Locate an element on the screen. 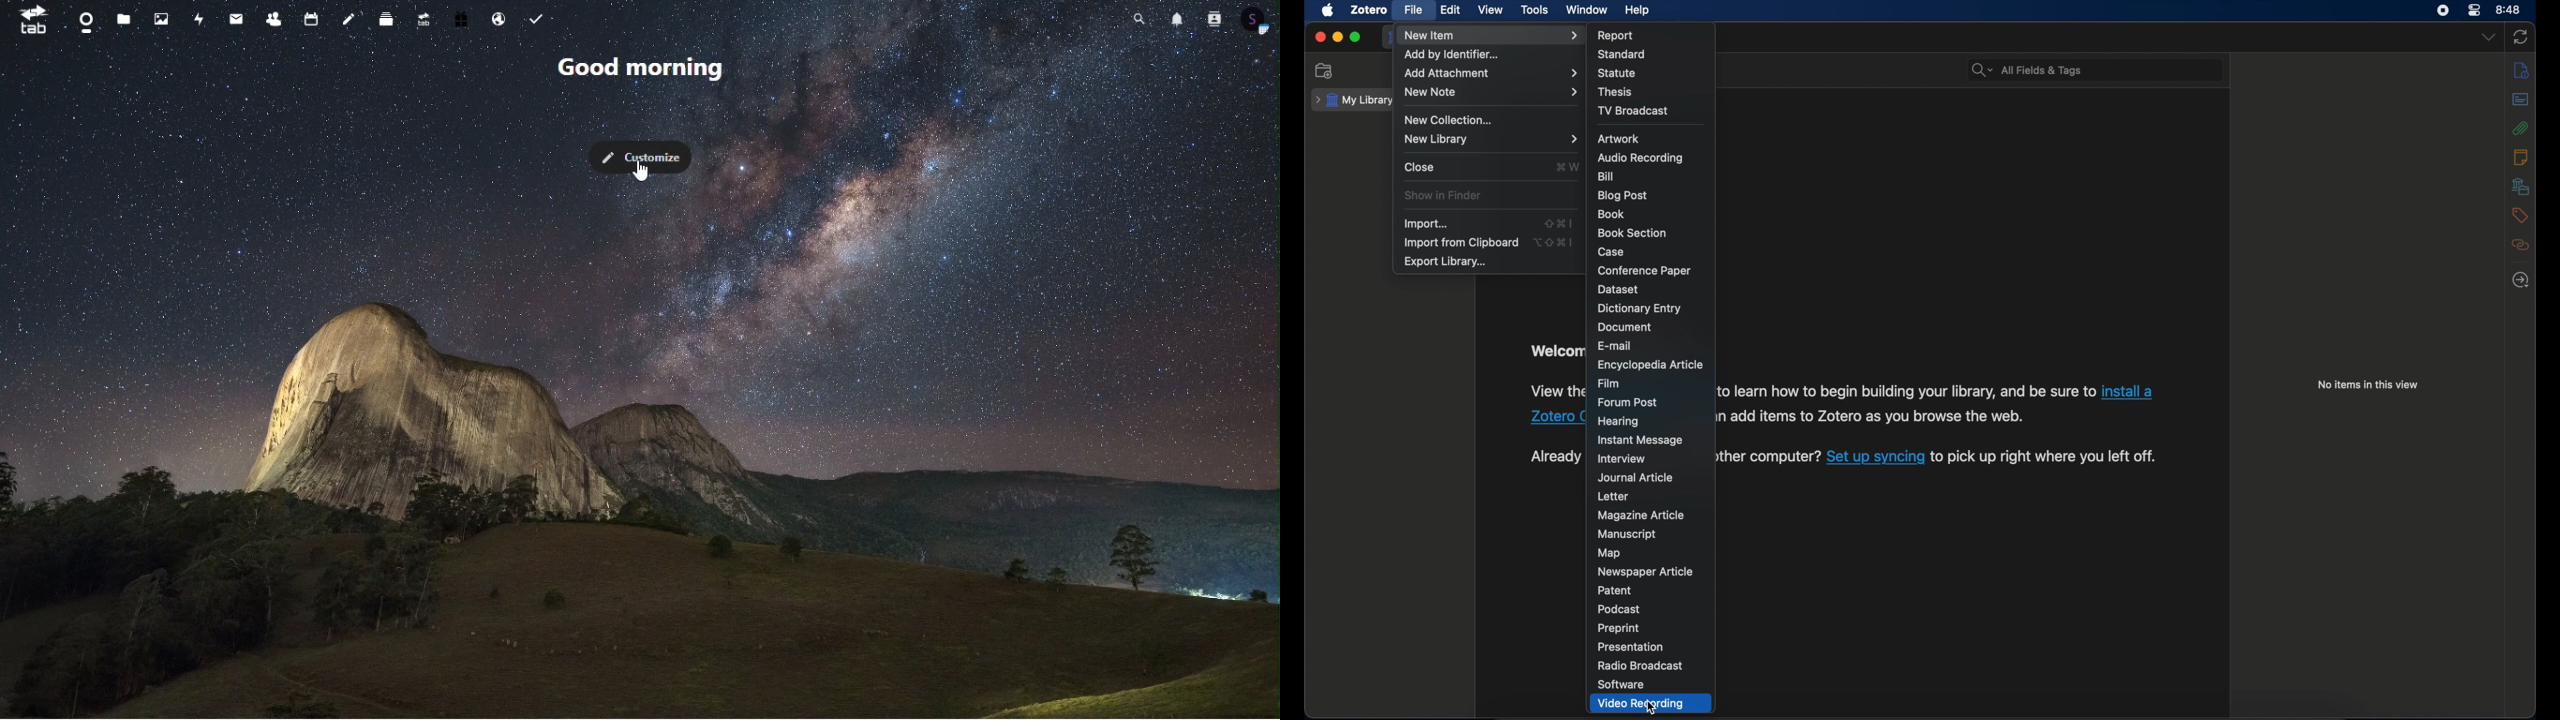 The image size is (2576, 728). apple is located at coordinates (1329, 11).